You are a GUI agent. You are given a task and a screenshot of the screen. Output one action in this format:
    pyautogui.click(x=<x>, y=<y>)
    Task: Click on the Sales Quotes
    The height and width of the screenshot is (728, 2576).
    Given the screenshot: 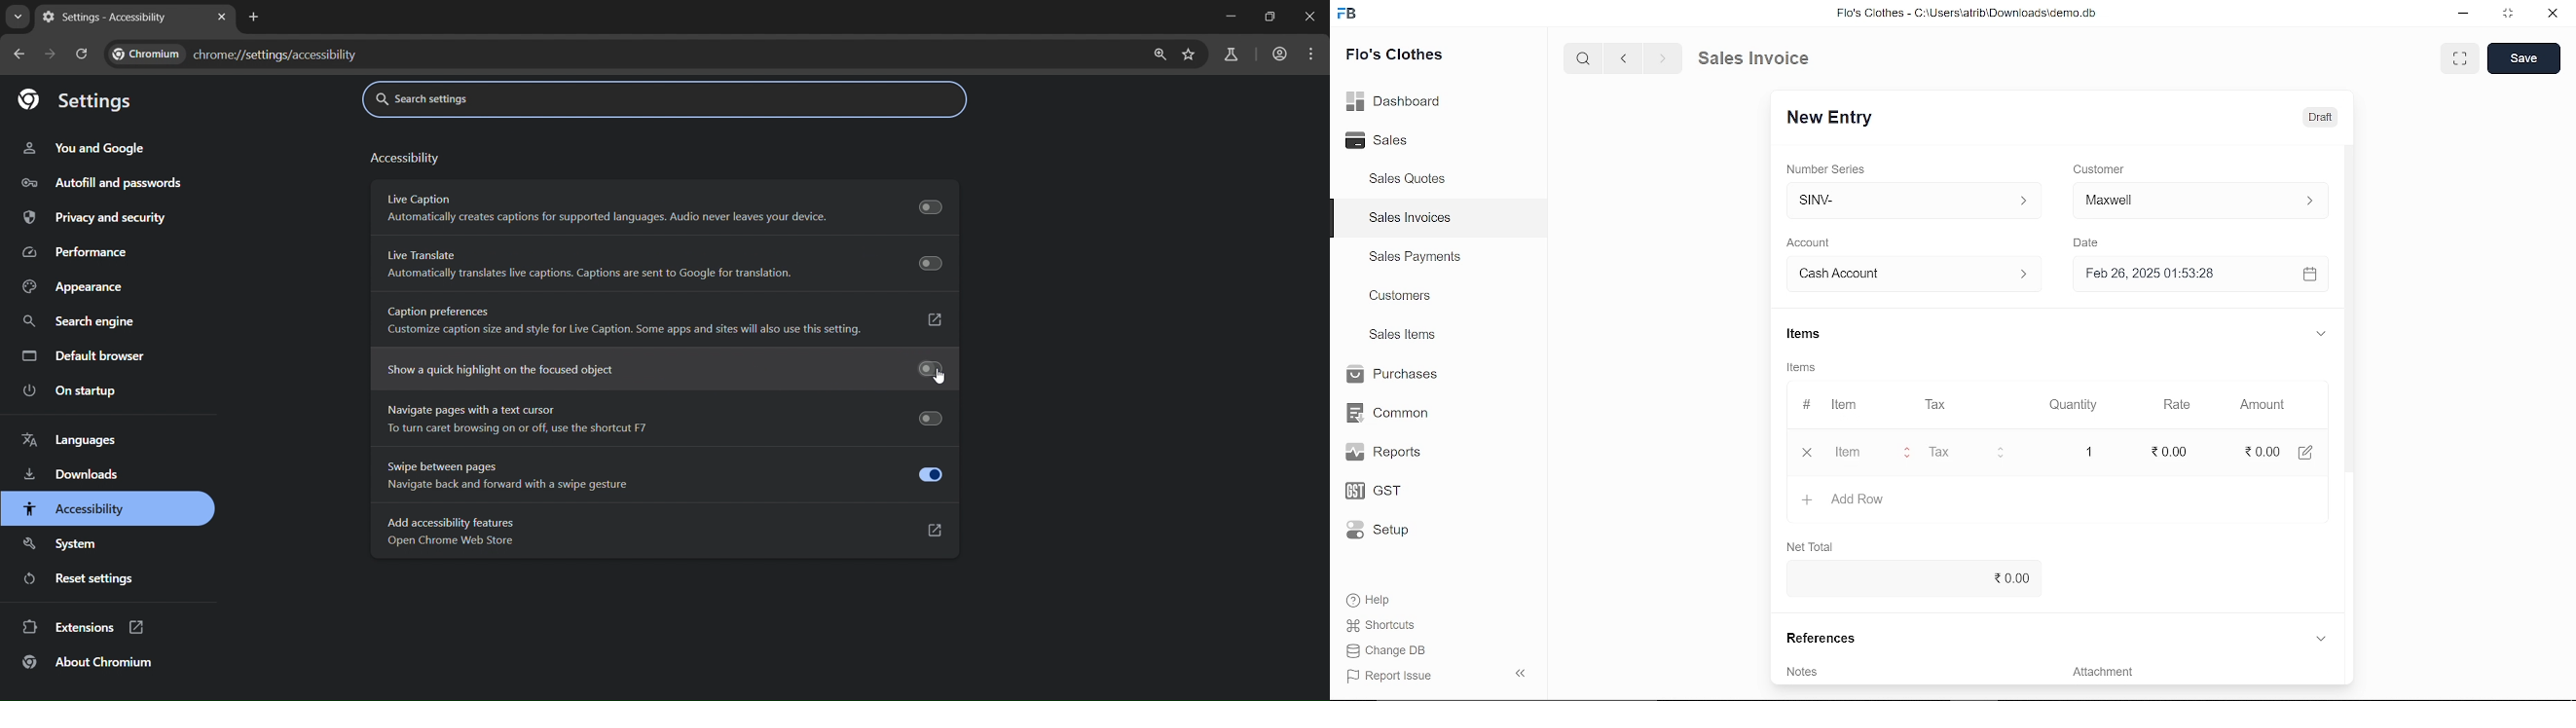 What is the action you would take?
    pyautogui.click(x=1410, y=180)
    